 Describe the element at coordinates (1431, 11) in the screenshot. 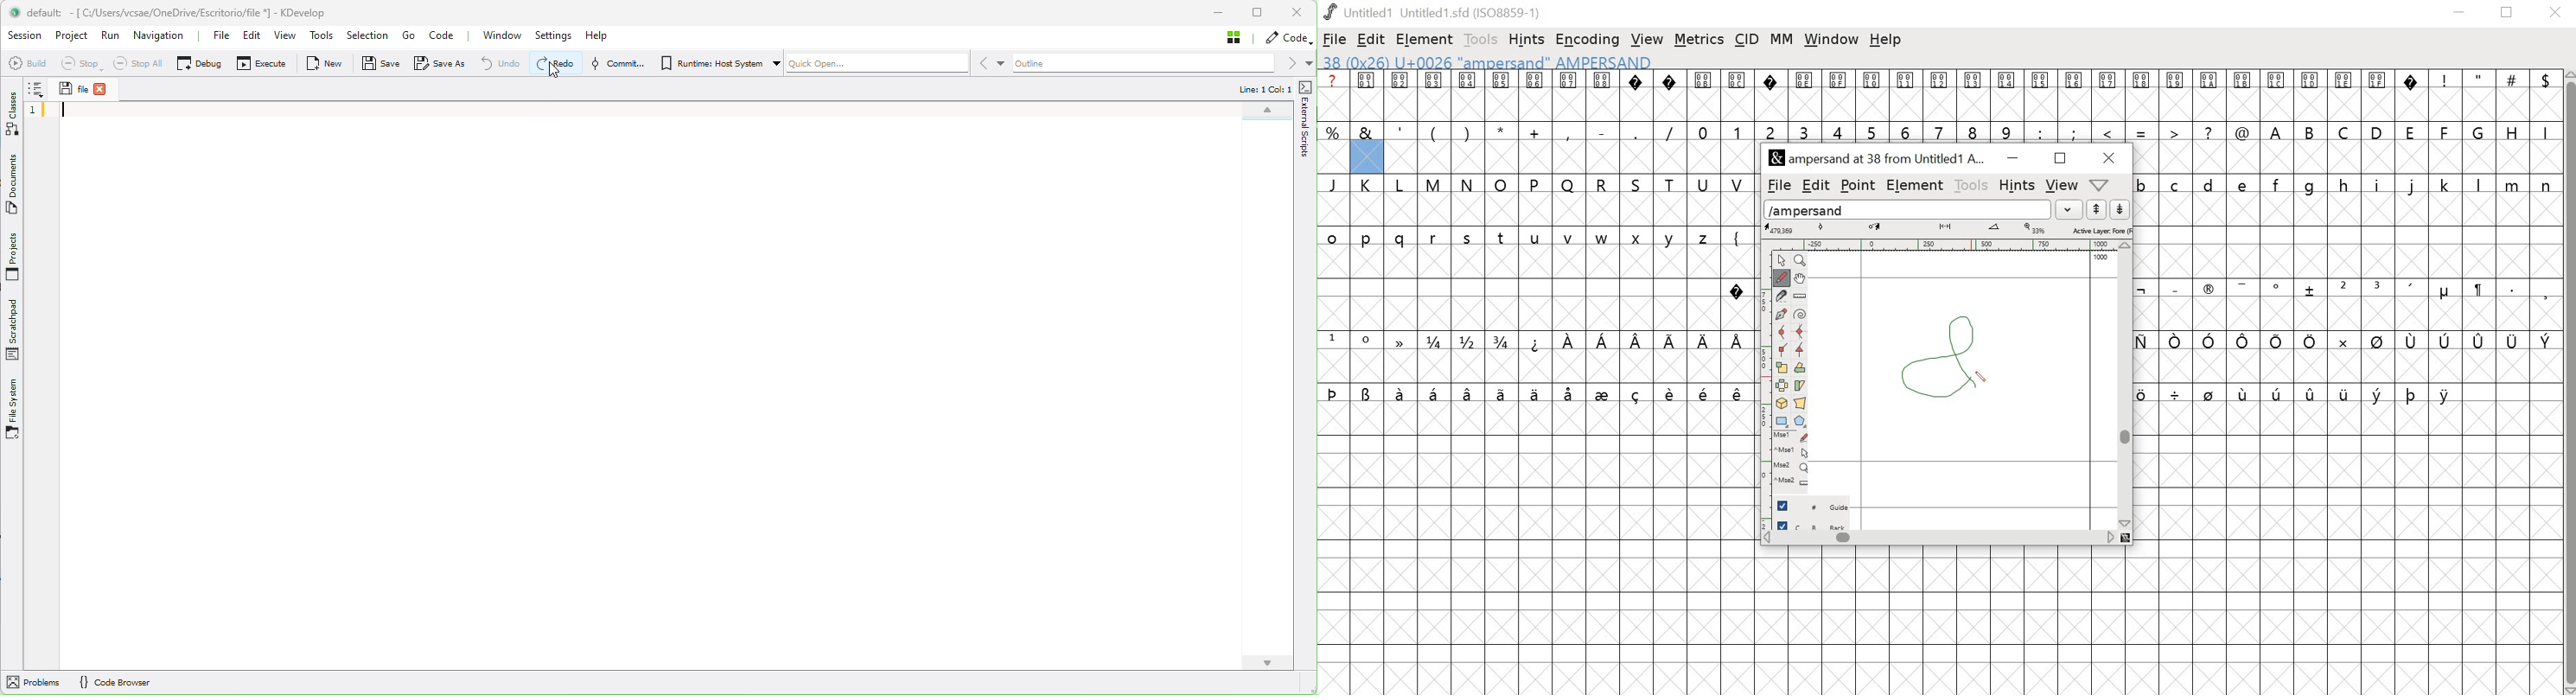

I see `Untitled 1 Untitled1.shd (ISO8859-1)` at that location.